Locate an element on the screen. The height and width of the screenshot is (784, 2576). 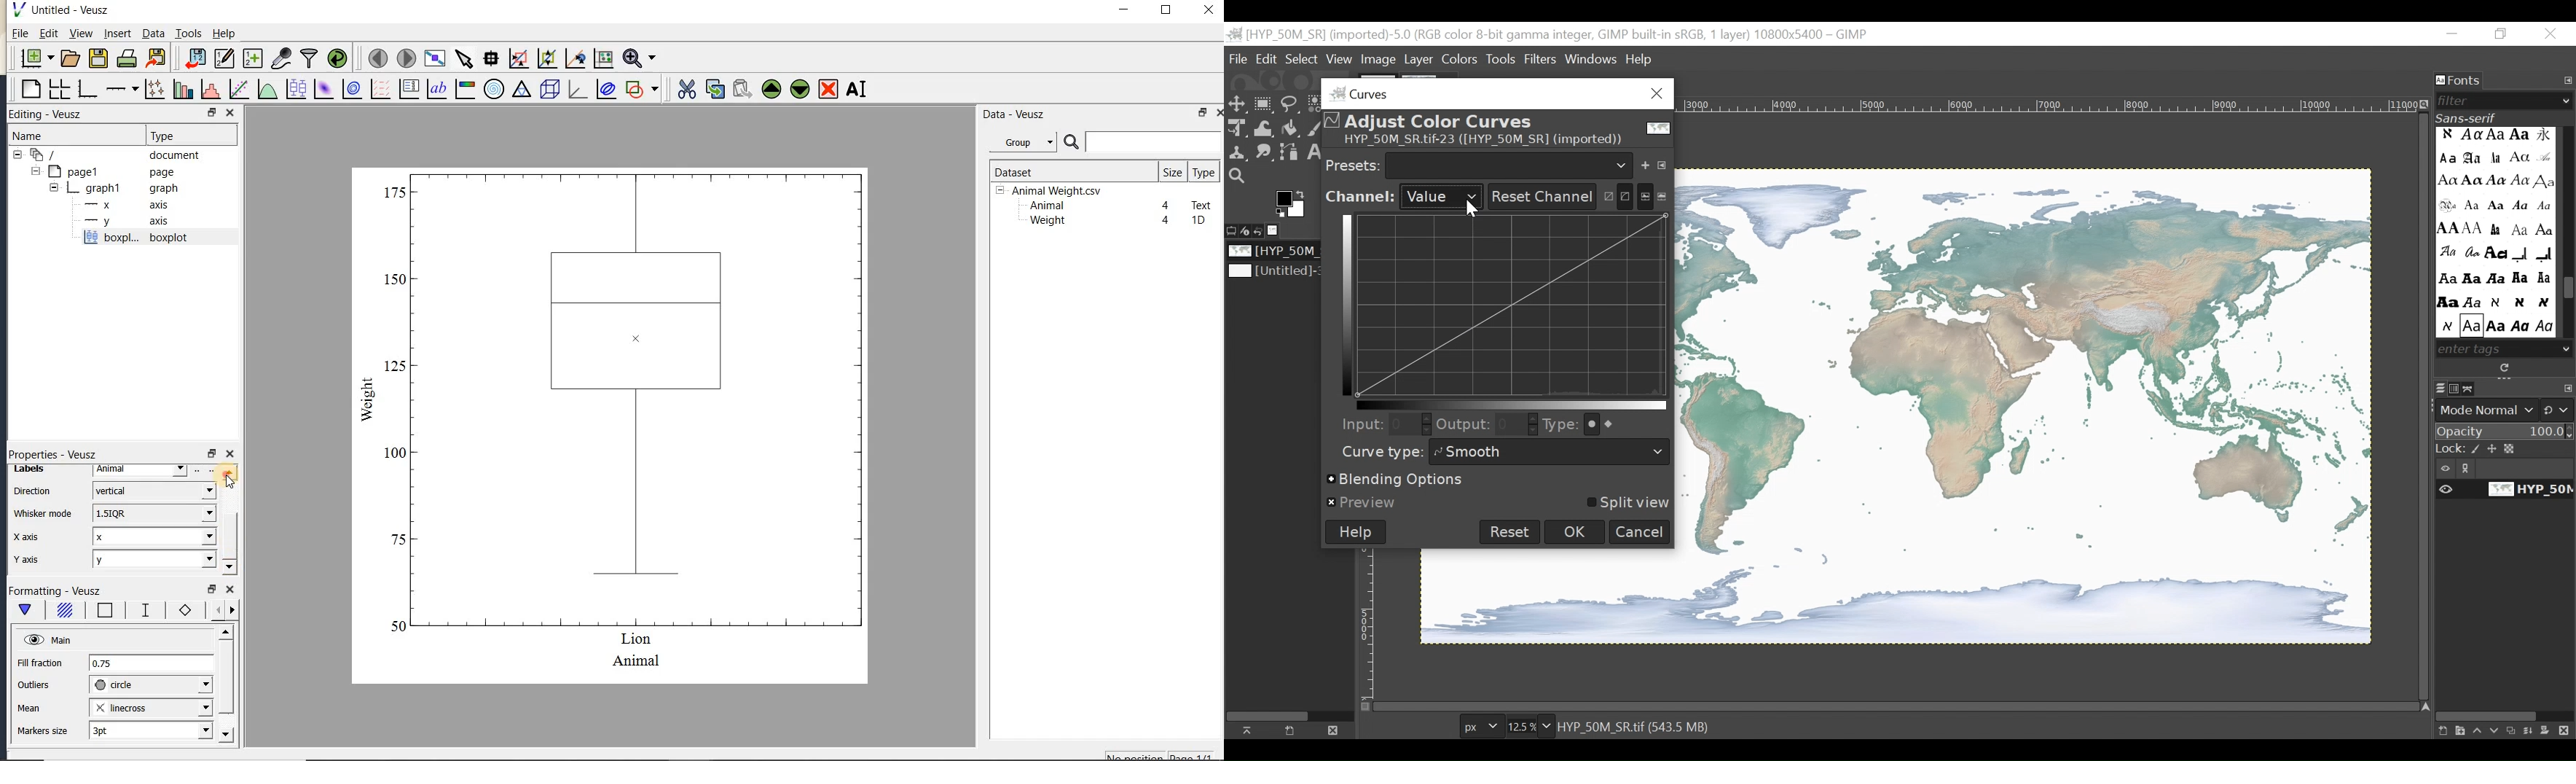
size is located at coordinates (1172, 171).